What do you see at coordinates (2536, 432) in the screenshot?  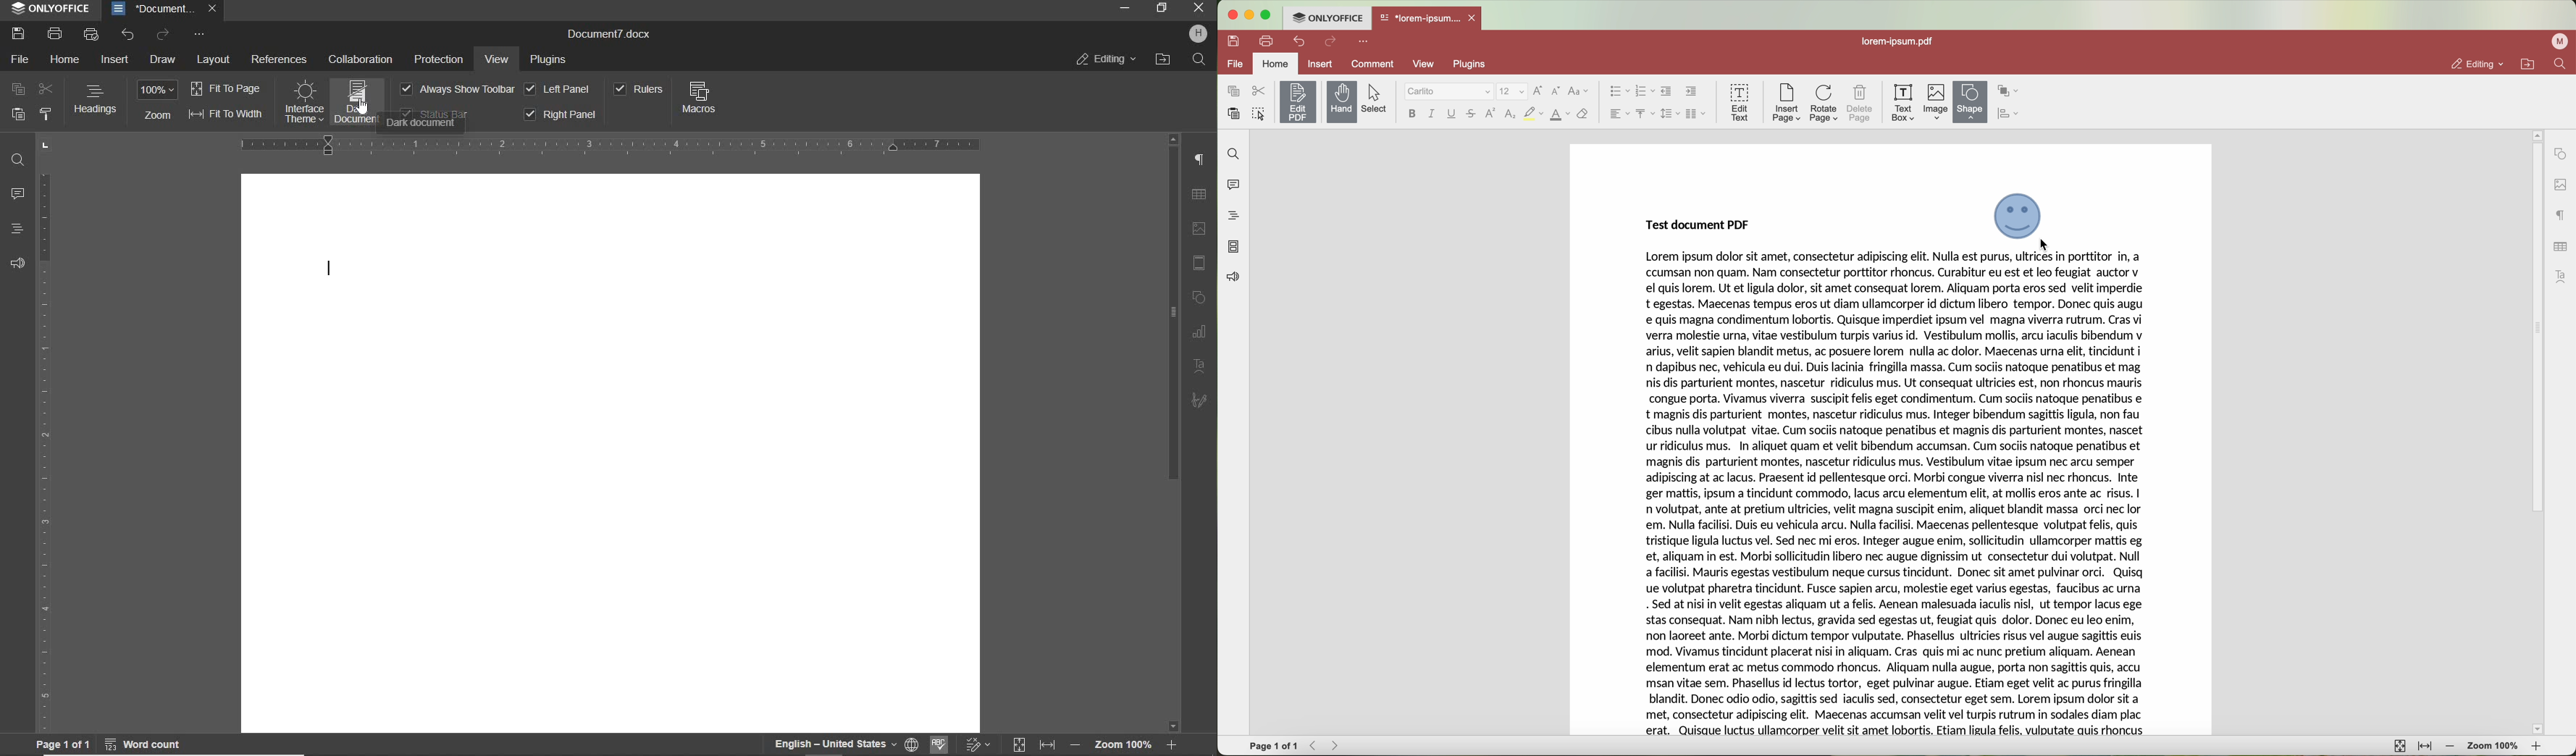 I see `scrollbar` at bounding box center [2536, 432].